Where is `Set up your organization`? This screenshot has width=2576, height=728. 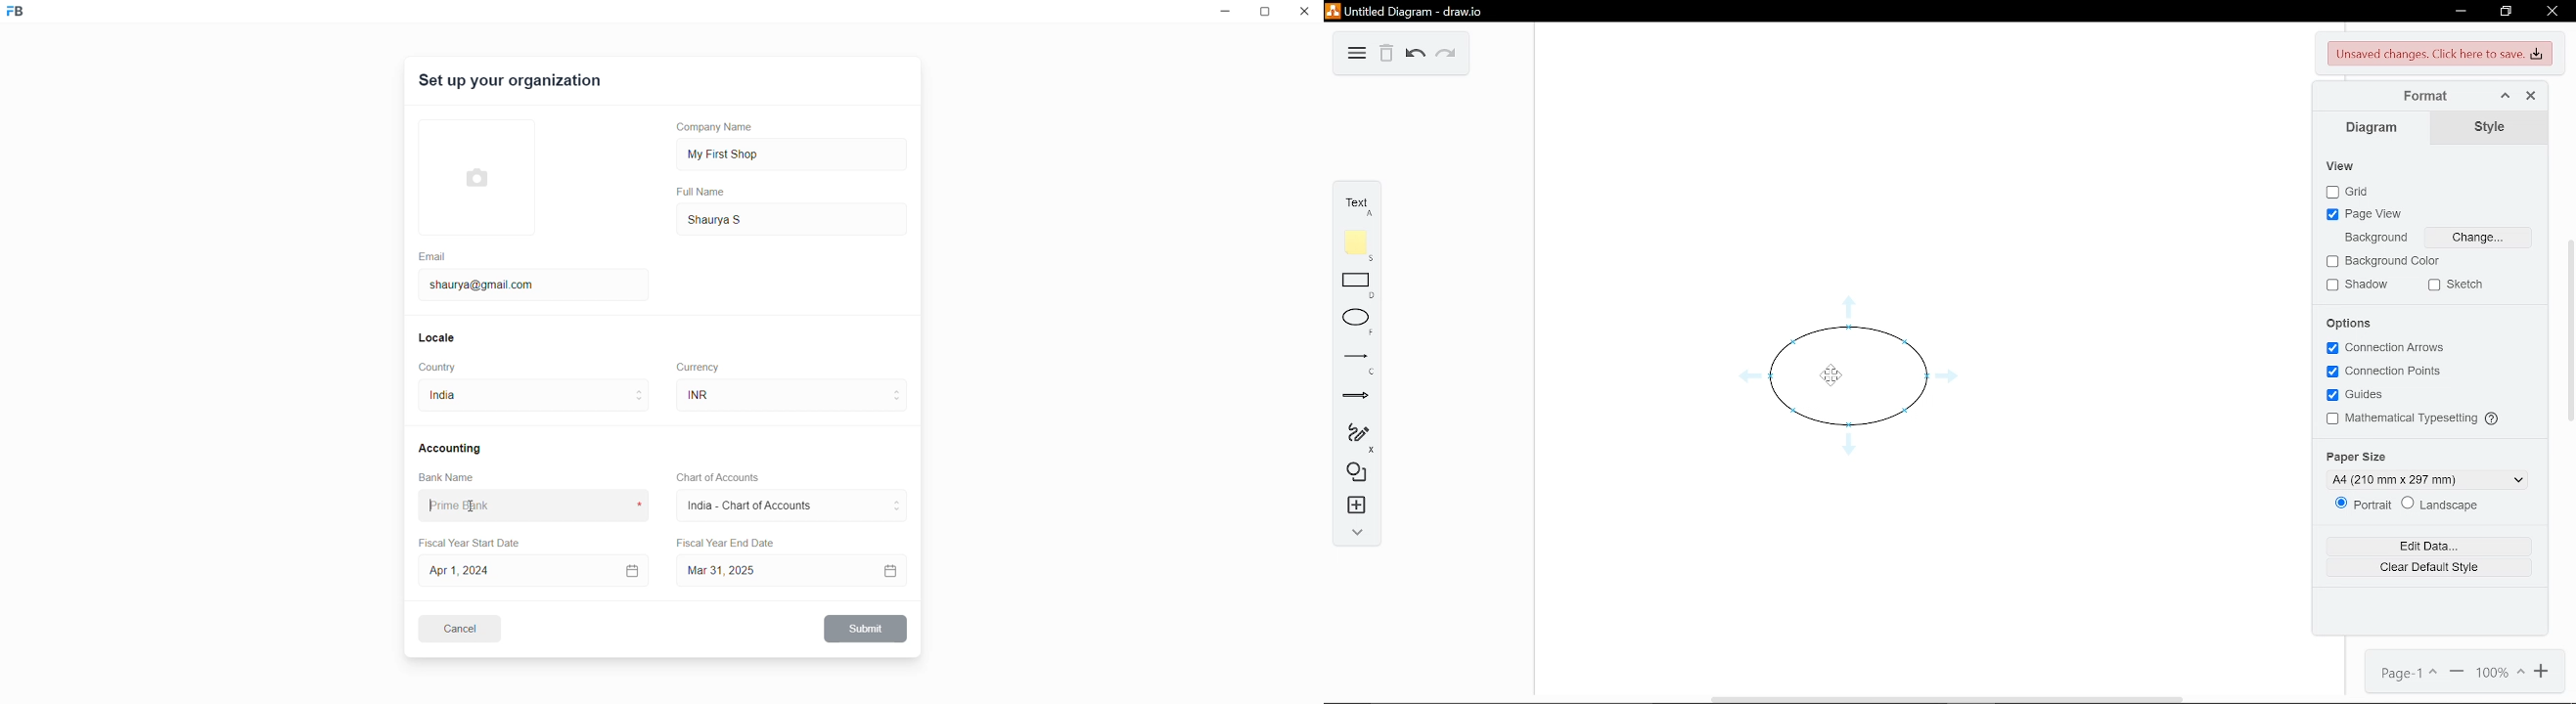 Set up your organization is located at coordinates (512, 83).